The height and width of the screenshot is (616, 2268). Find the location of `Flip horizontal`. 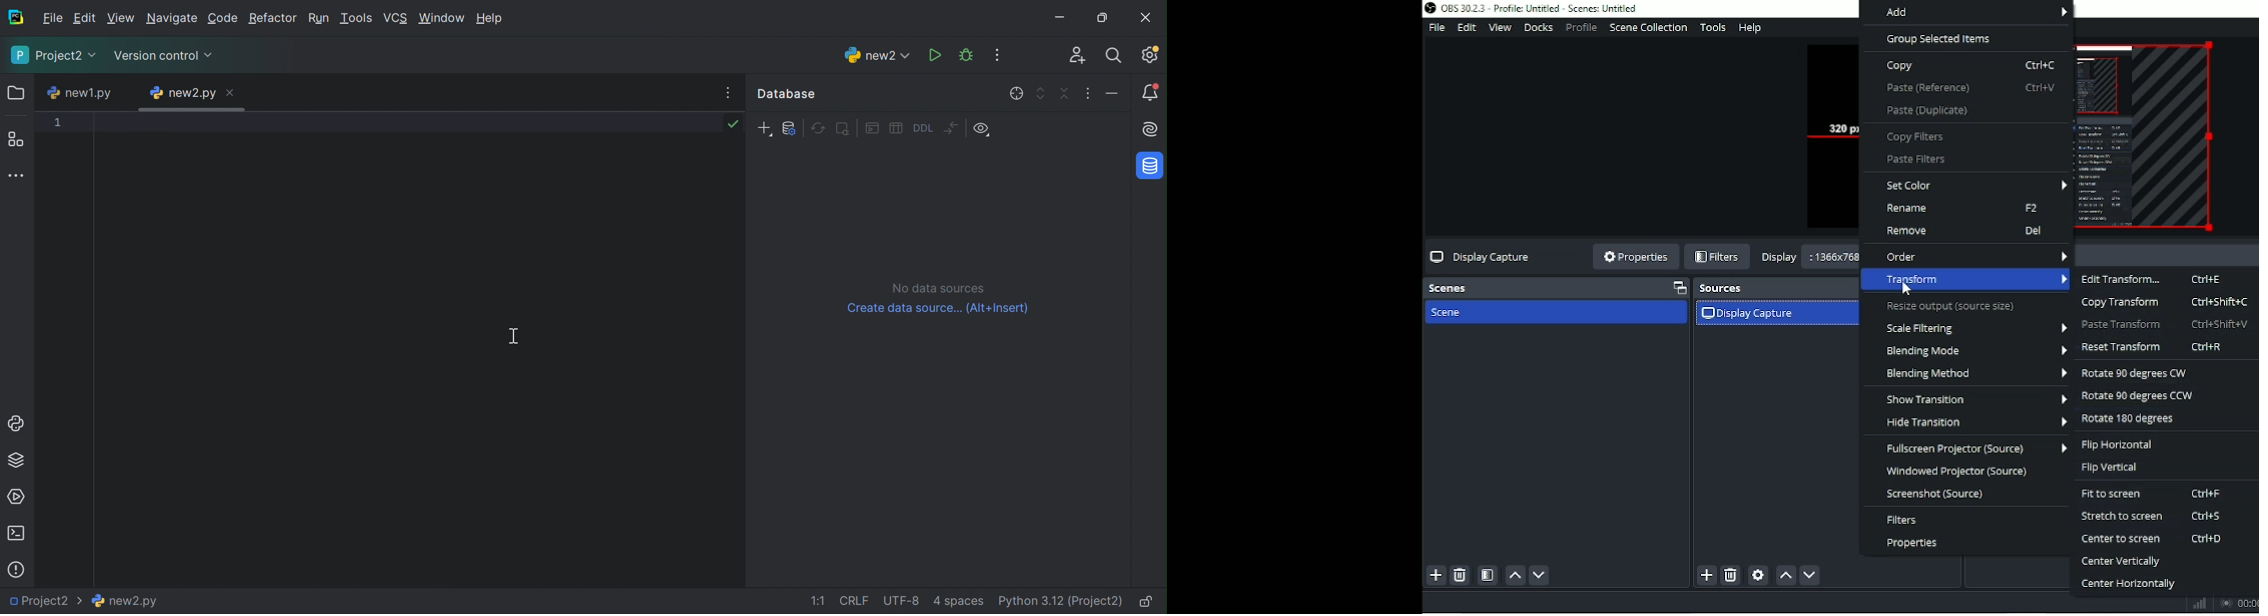

Flip horizontal is located at coordinates (2126, 444).